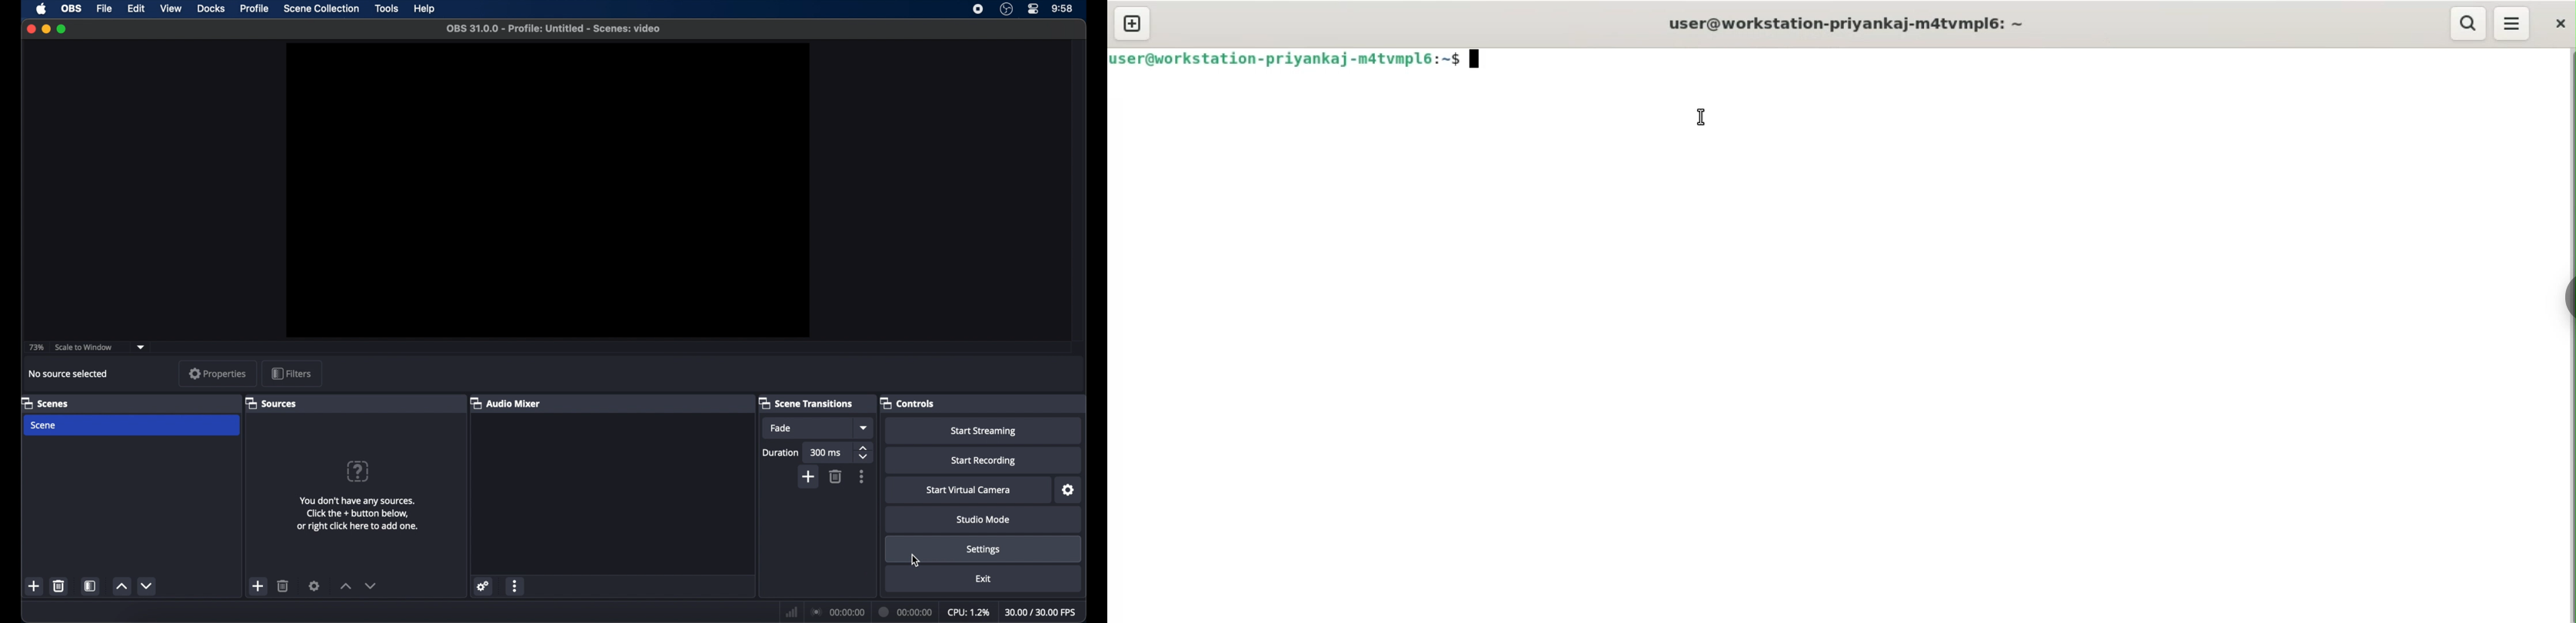  Describe the element at coordinates (547, 190) in the screenshot. I see `preview` at that location.